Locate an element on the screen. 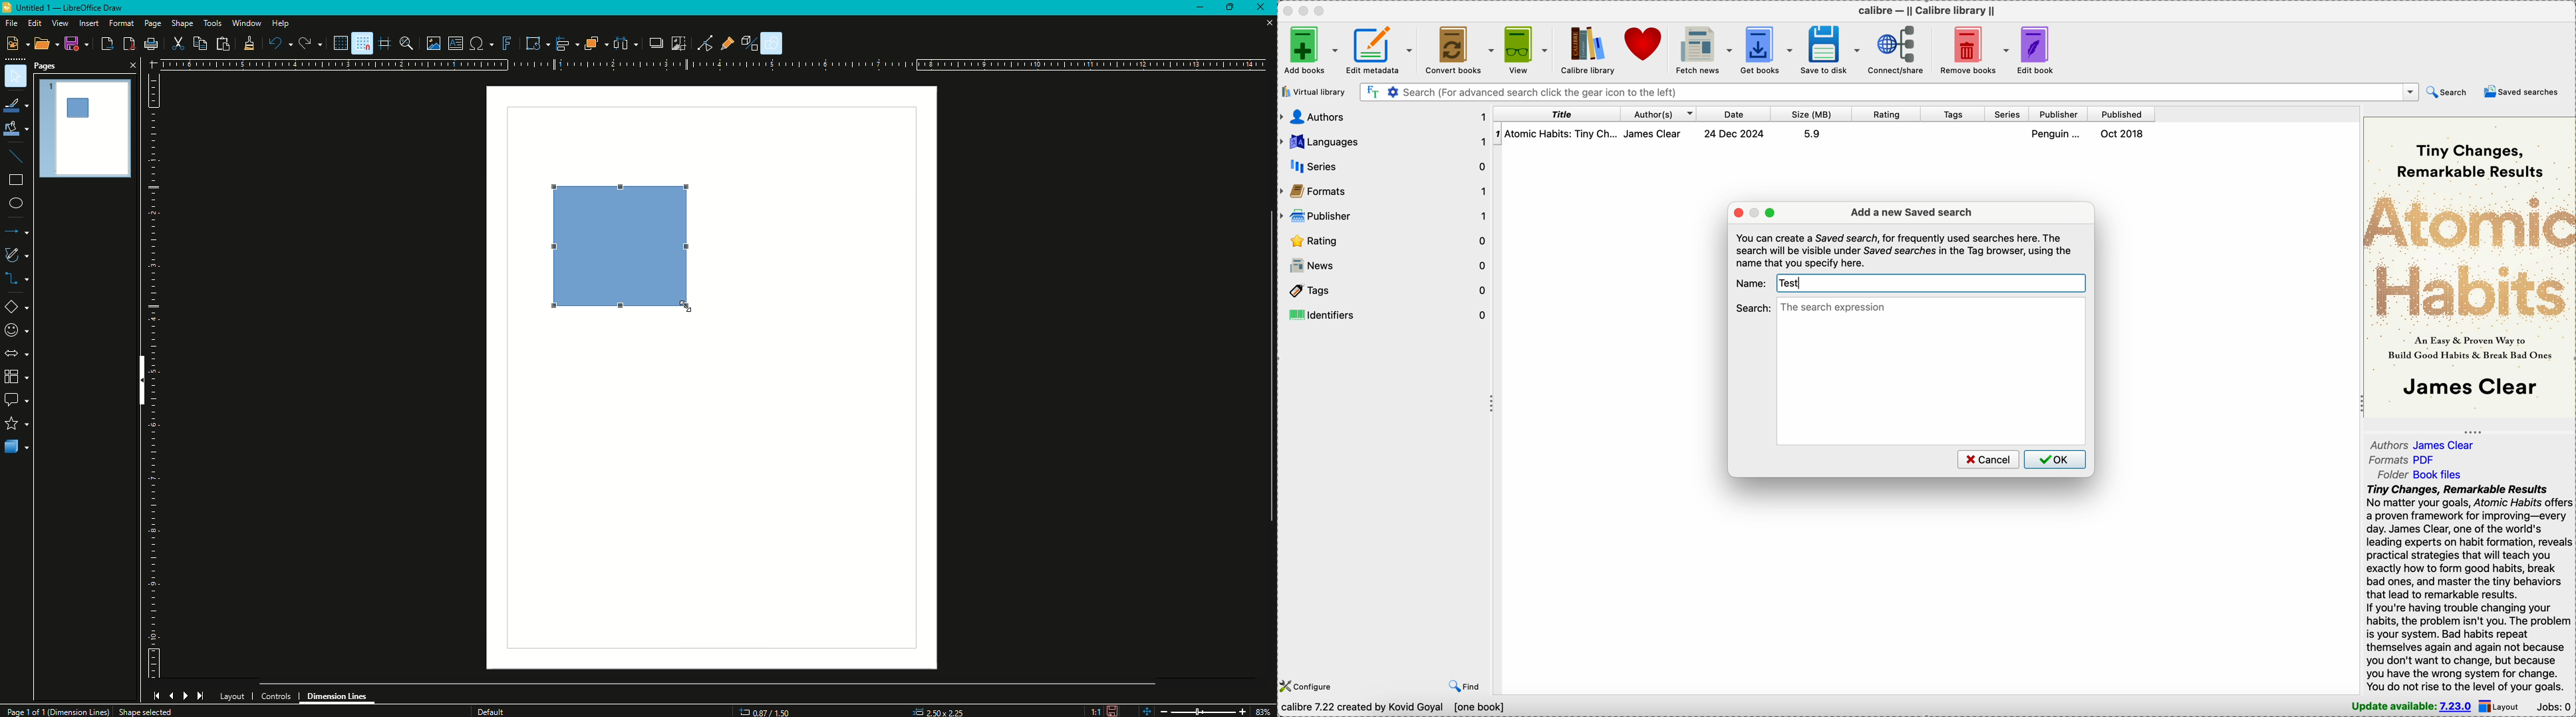  rating is located at coordinates (1887, 114).